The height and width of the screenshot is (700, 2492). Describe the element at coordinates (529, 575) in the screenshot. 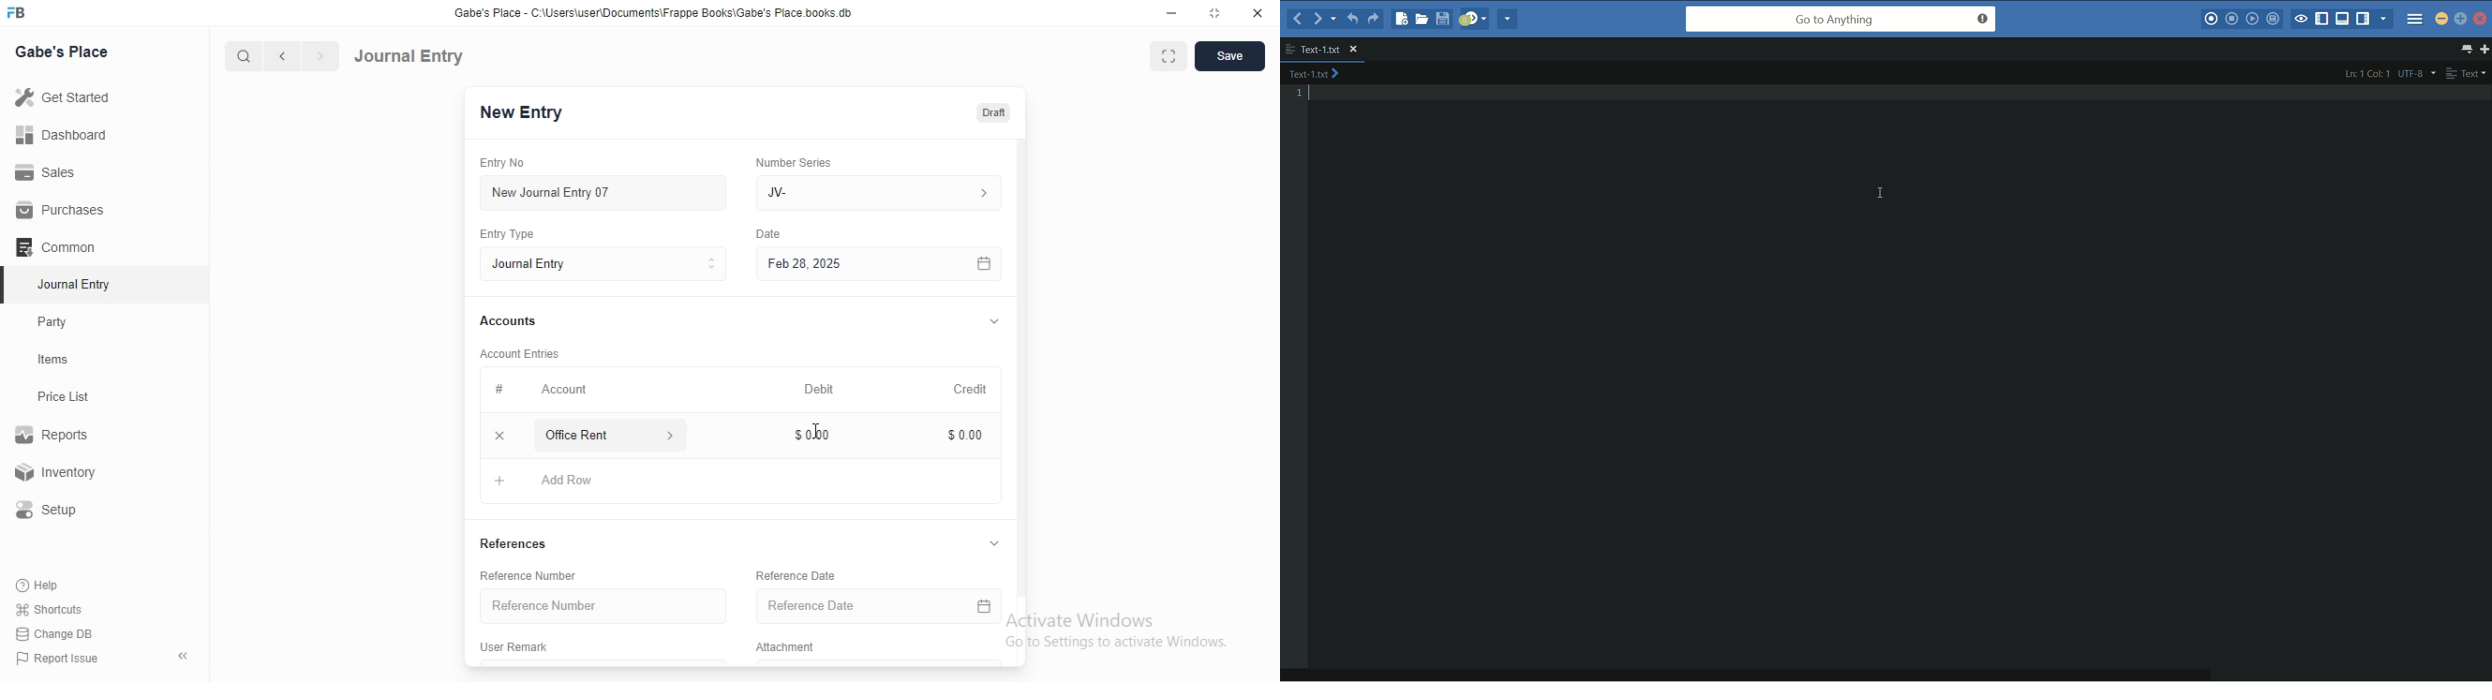

I see `‘Reference Number` at that location.